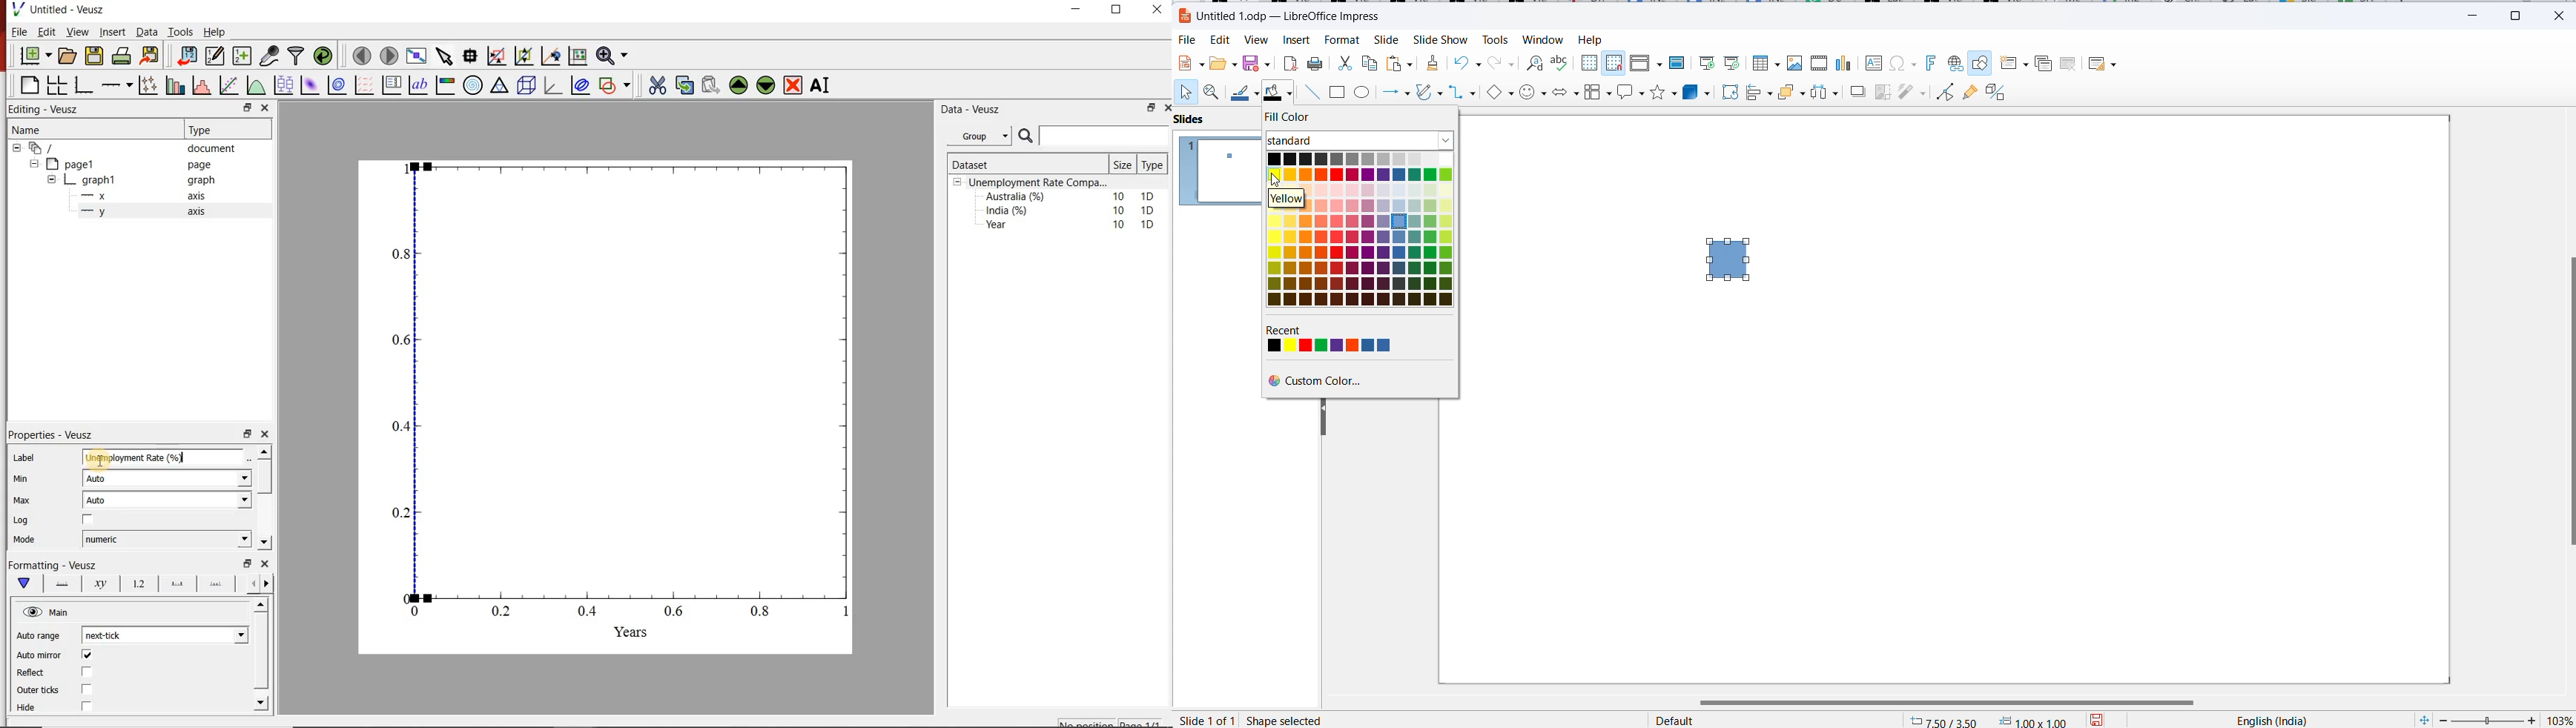 Image resolution: width=2576 pixels, height=728 pixels. Describe the element at coordinates (61, 613) in the screenshot. I see `Main` at that location.